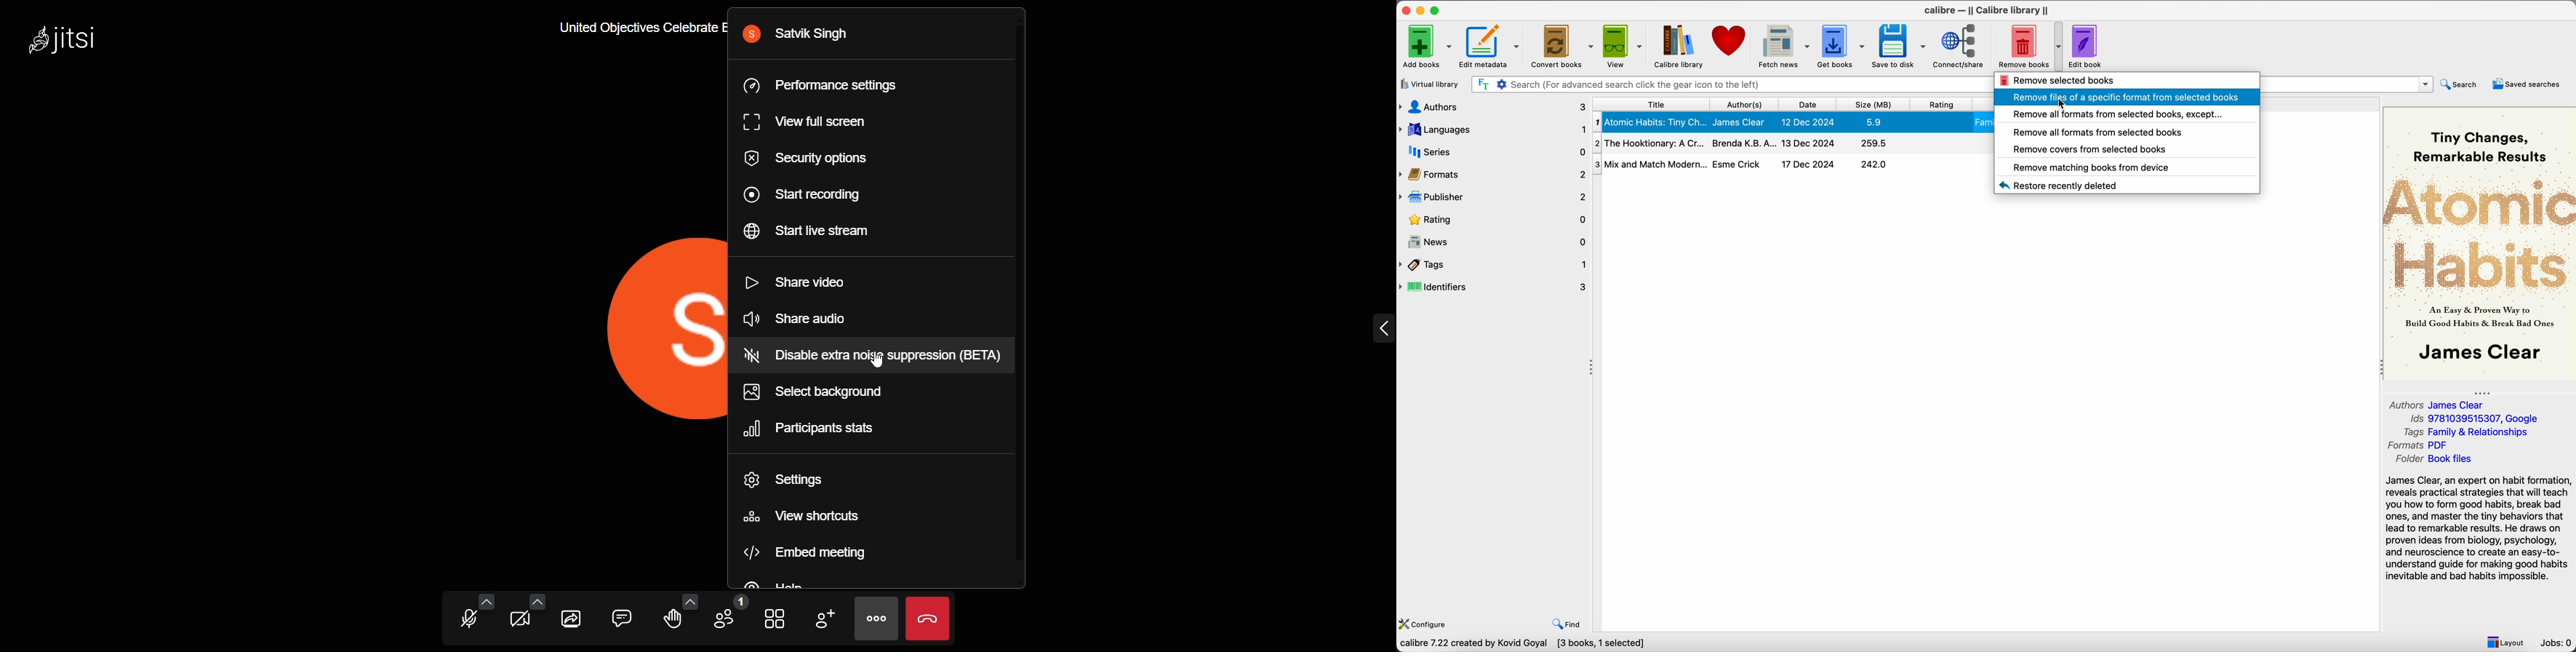 This screenshot has width=2576, height=672. What do you see at coordinates (1622, 46) in the screenshot?
I see `view` at bounding box center [1622, 46].